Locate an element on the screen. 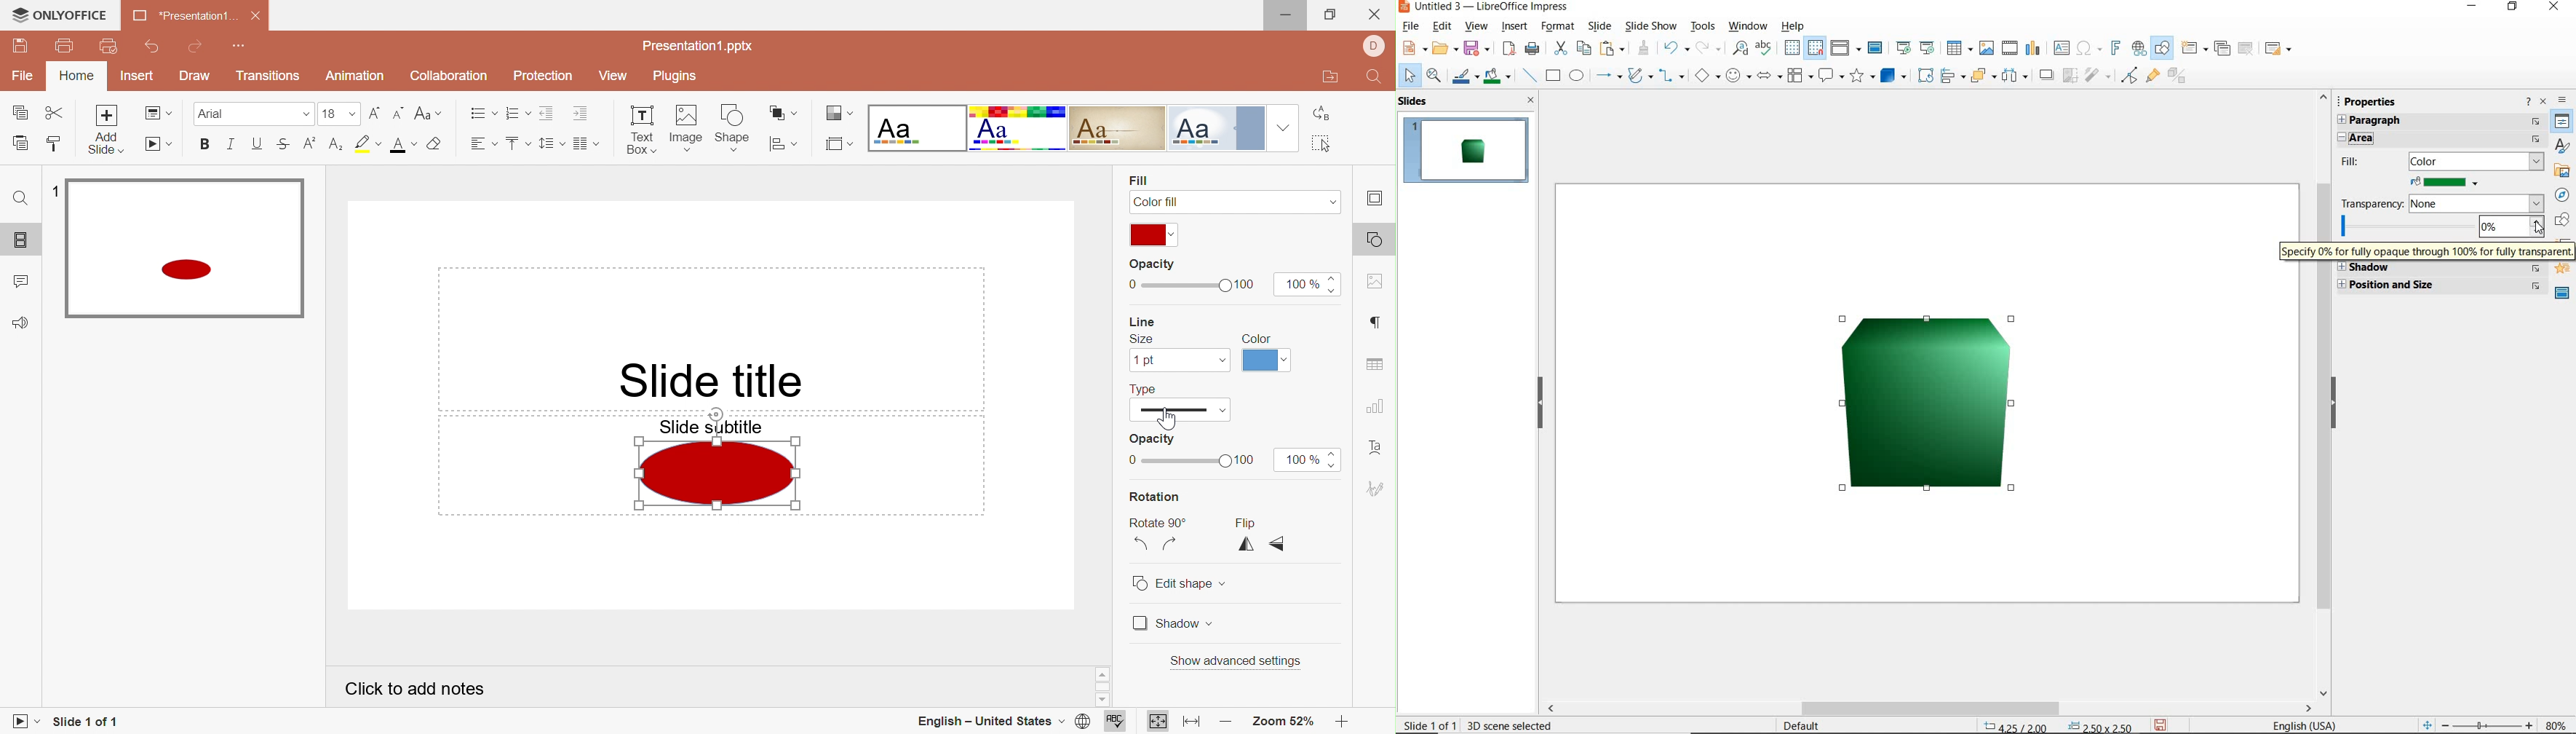  HIDE is located at coordinates (1539, 404).